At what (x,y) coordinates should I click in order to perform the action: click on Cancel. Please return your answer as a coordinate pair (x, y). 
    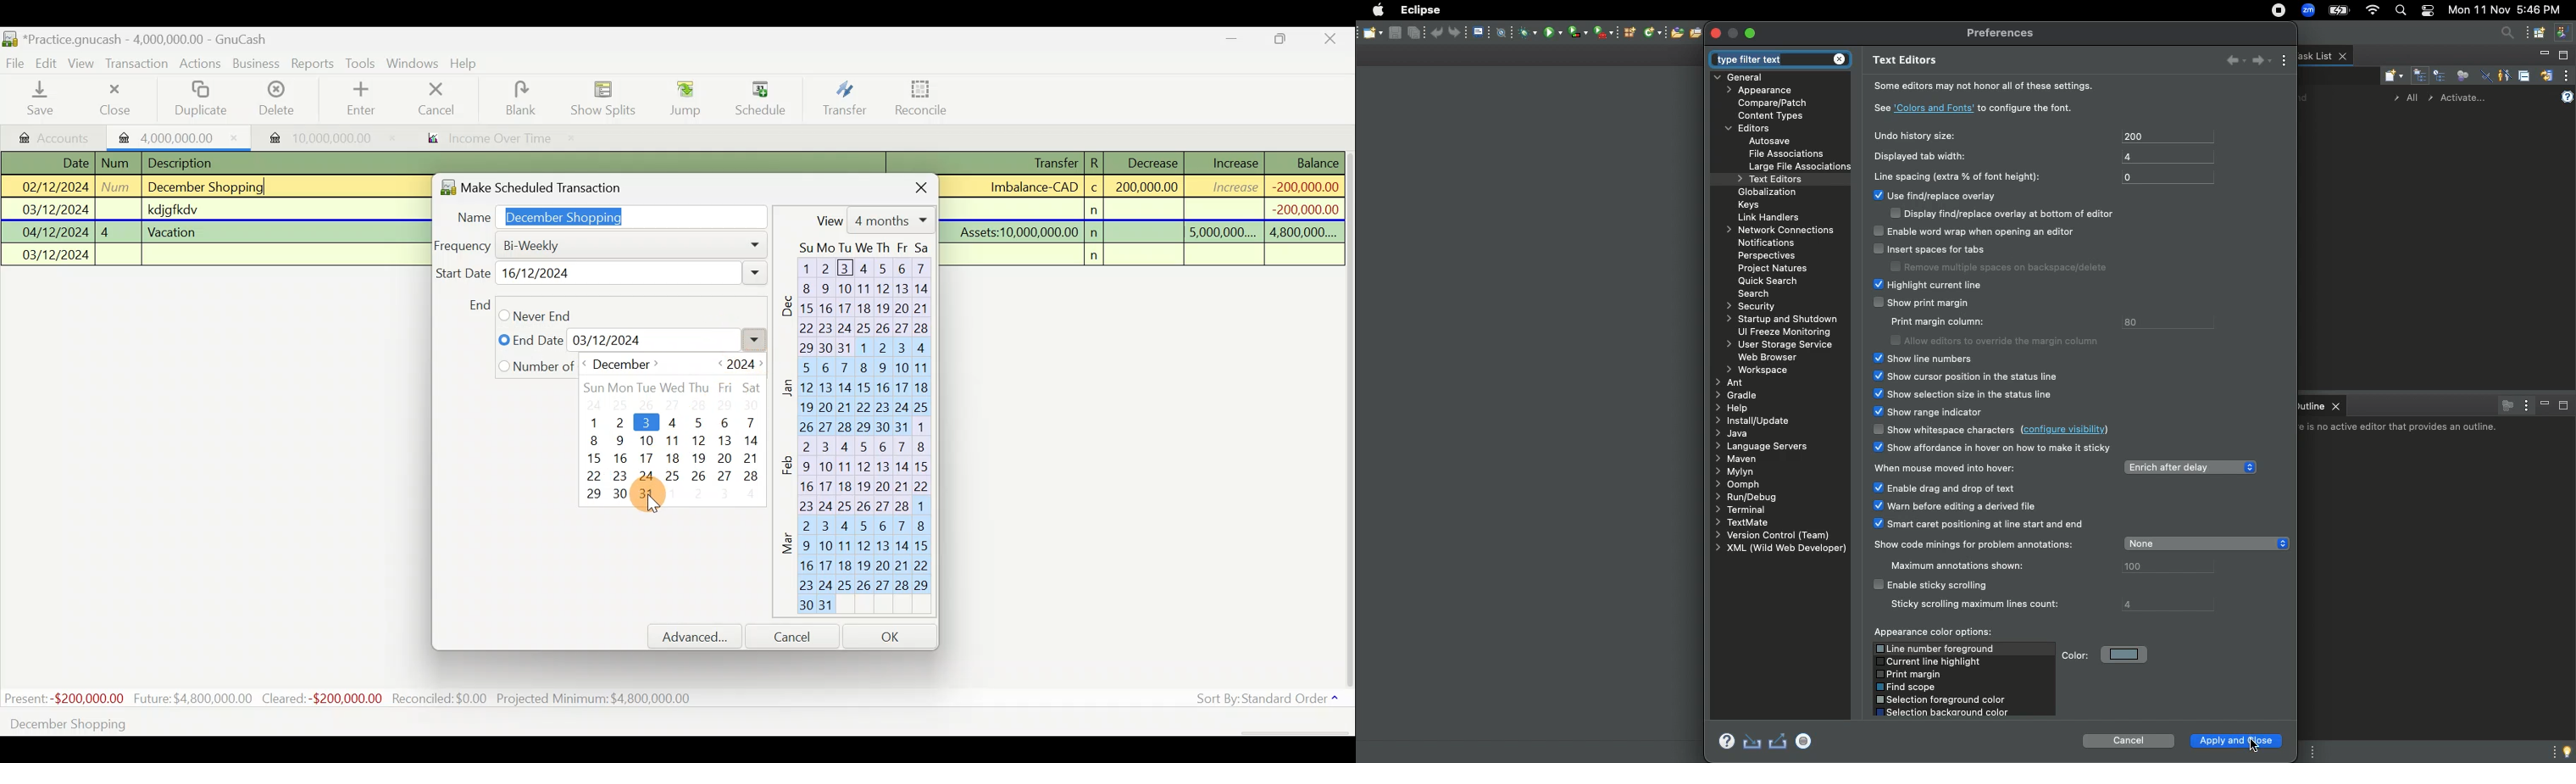
    Looking at the image, I should click on (437, 97).